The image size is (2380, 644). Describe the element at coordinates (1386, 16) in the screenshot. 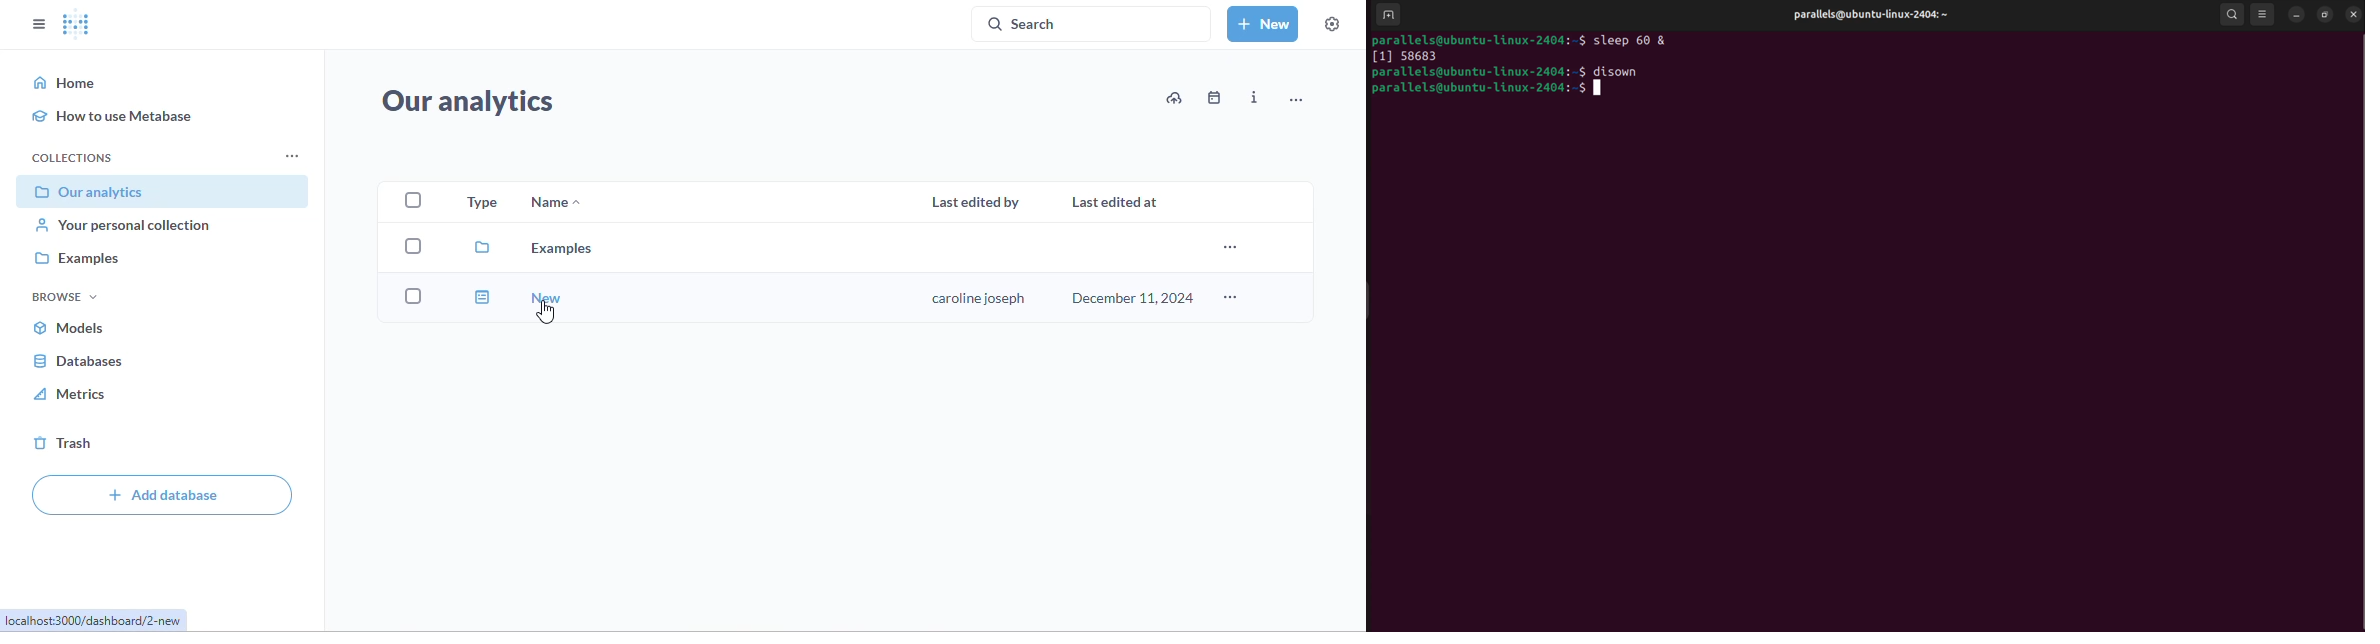

I see `add terminal` at that location.